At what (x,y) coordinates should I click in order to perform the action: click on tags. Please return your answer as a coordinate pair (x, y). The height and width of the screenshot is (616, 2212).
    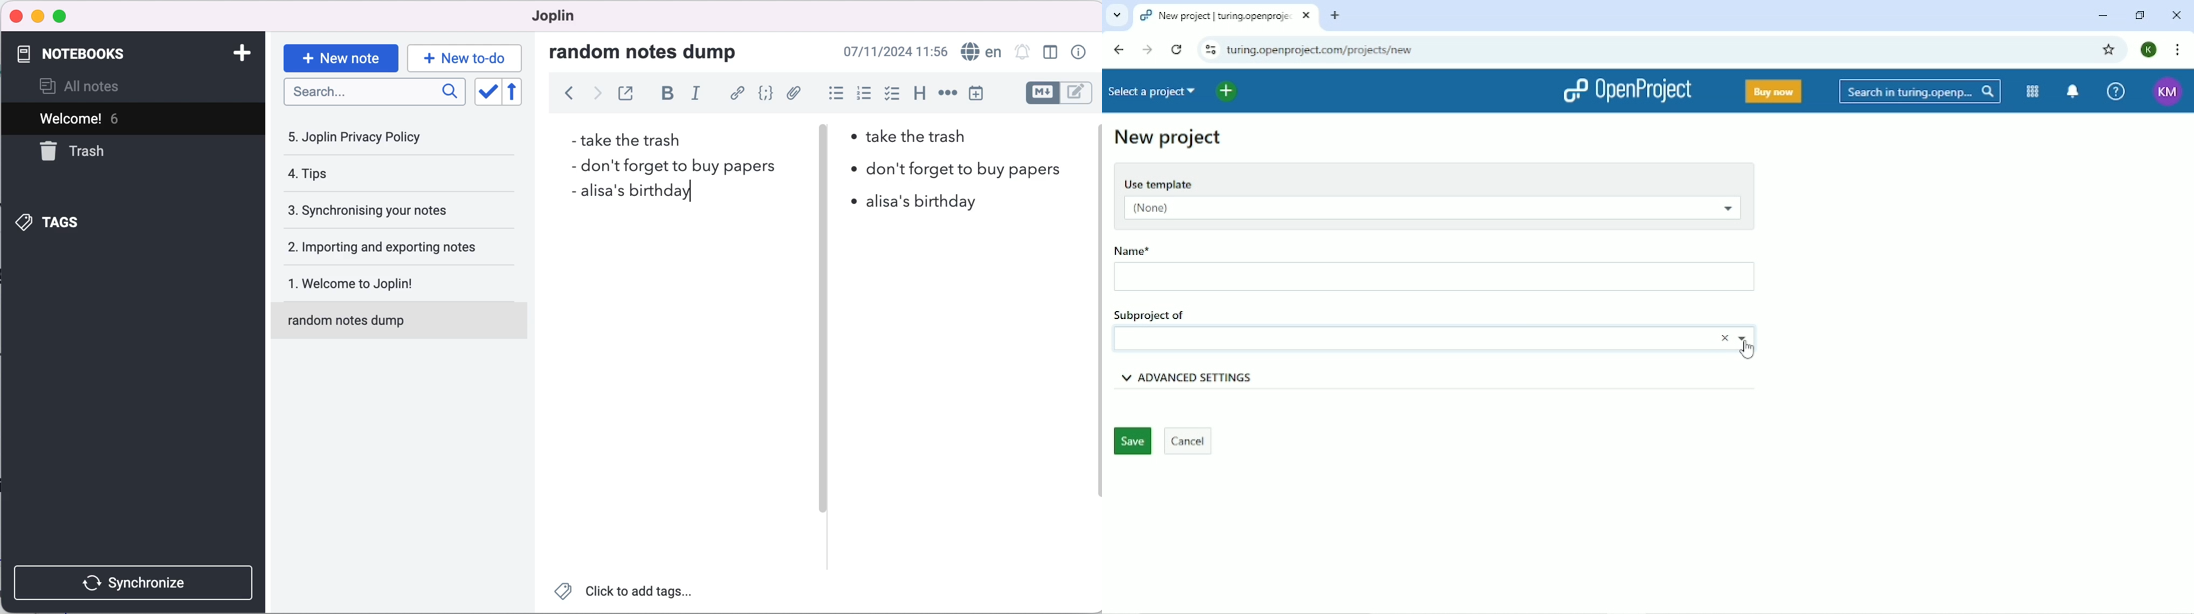
    Looking at the image, I should click on (80, 222).